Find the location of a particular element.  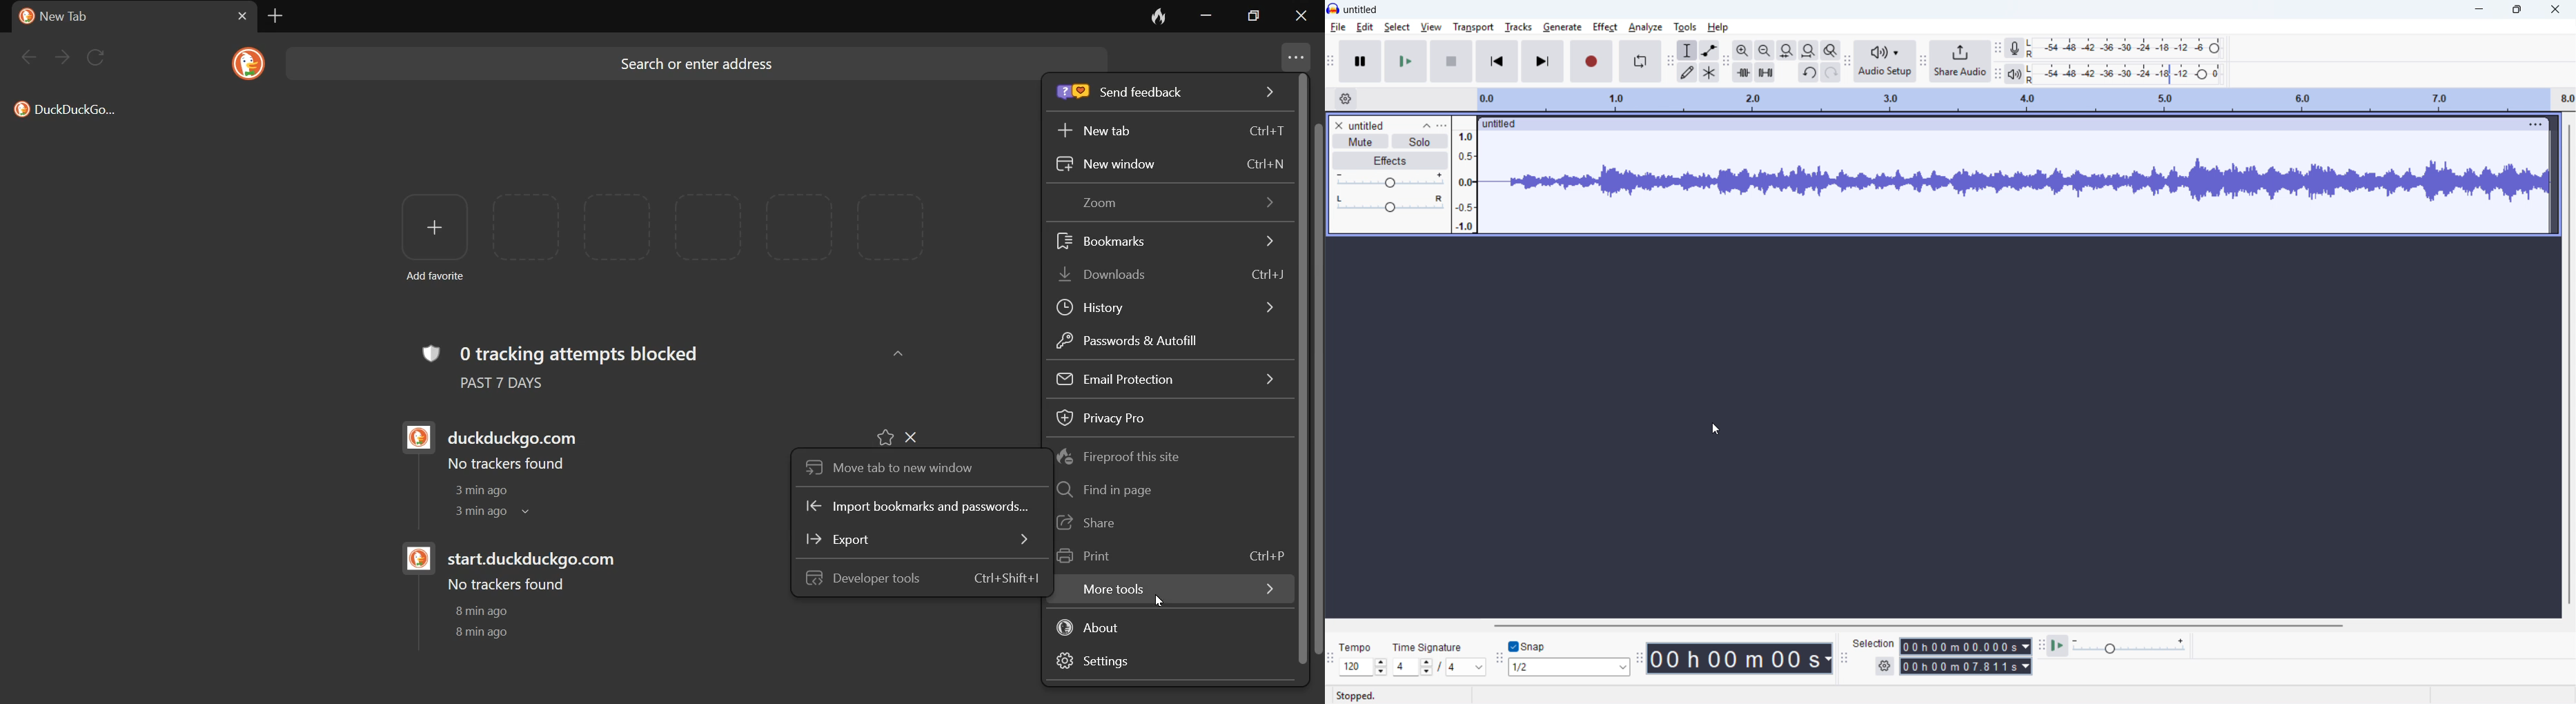

settings is located at coordinates (1117, 663).